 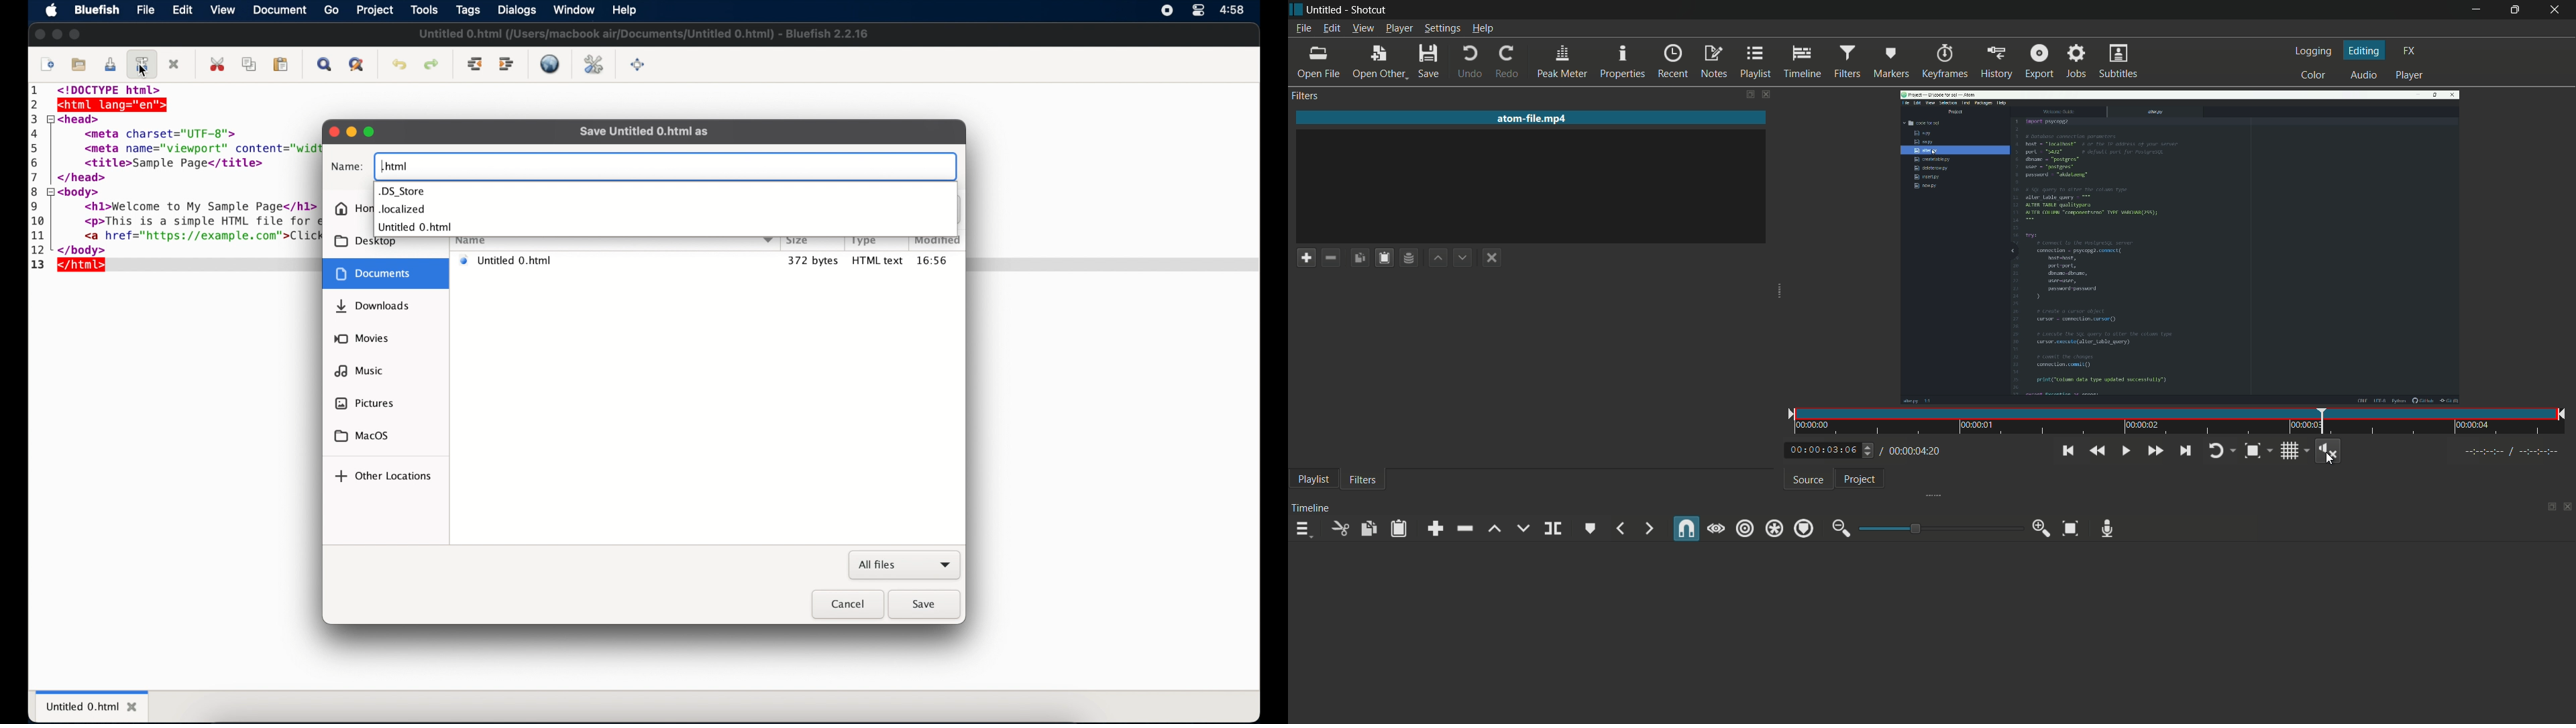 I want to click on copy checked filters, so click(x=1362, y=259).